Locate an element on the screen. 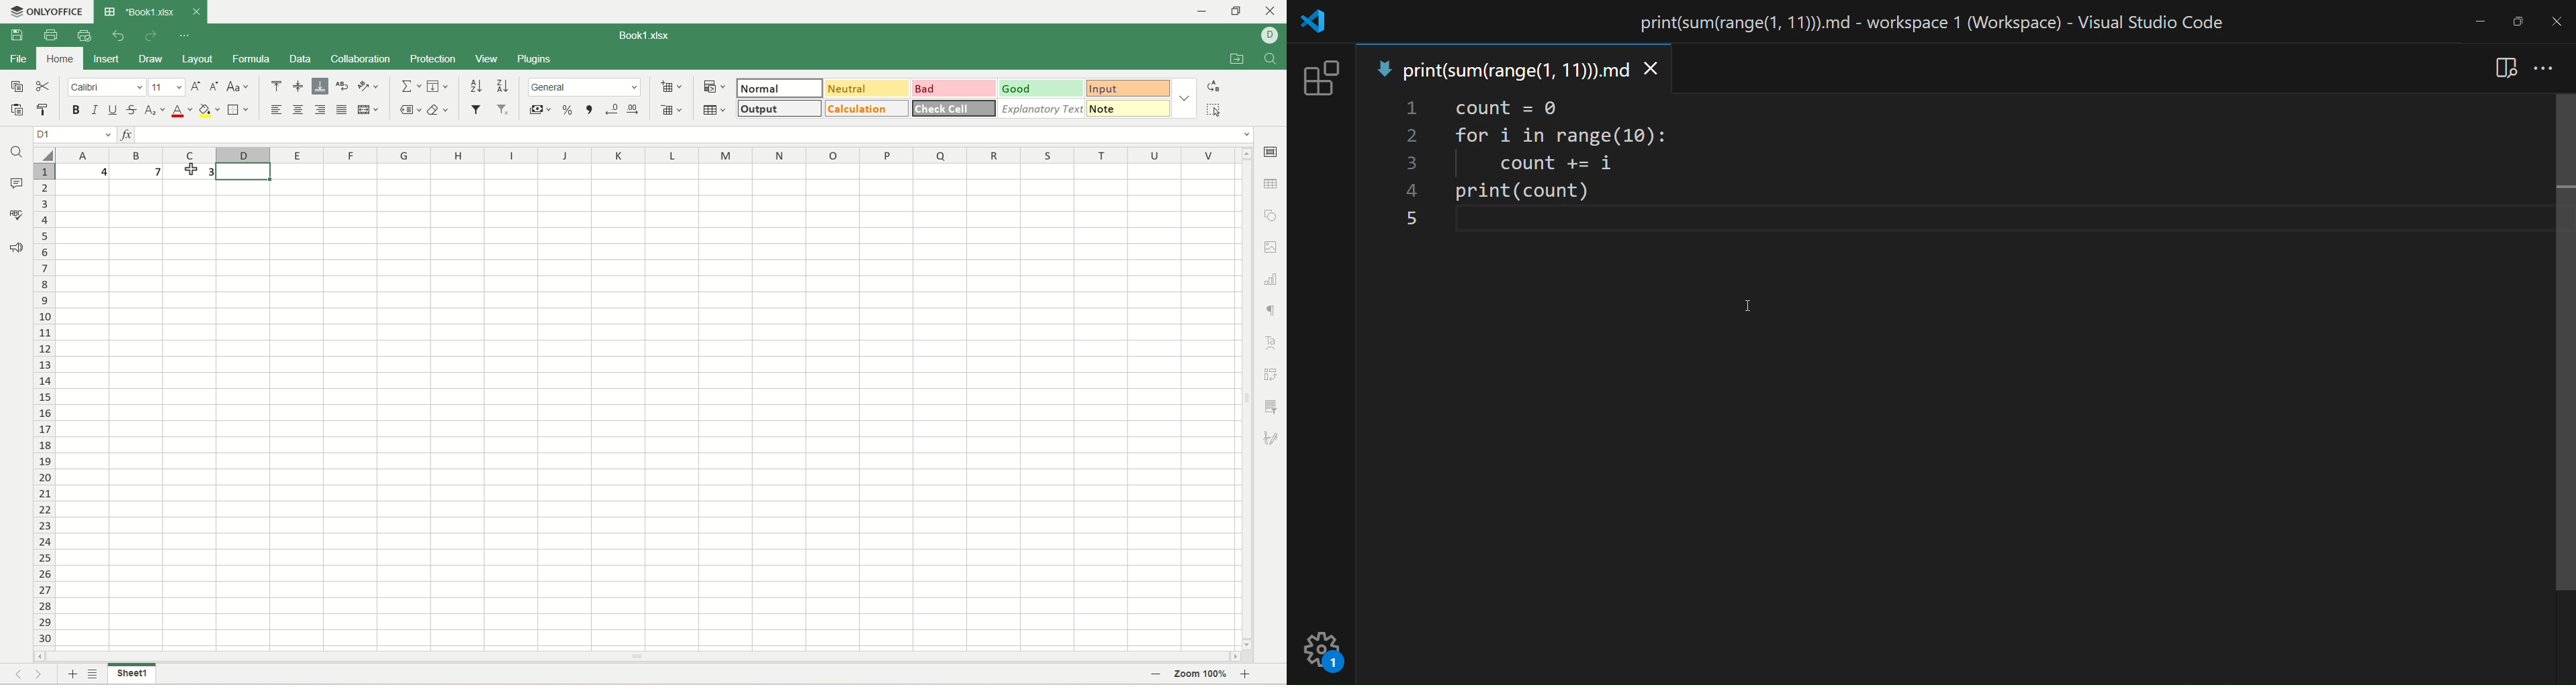  italic is located at coordinates (96, 110).